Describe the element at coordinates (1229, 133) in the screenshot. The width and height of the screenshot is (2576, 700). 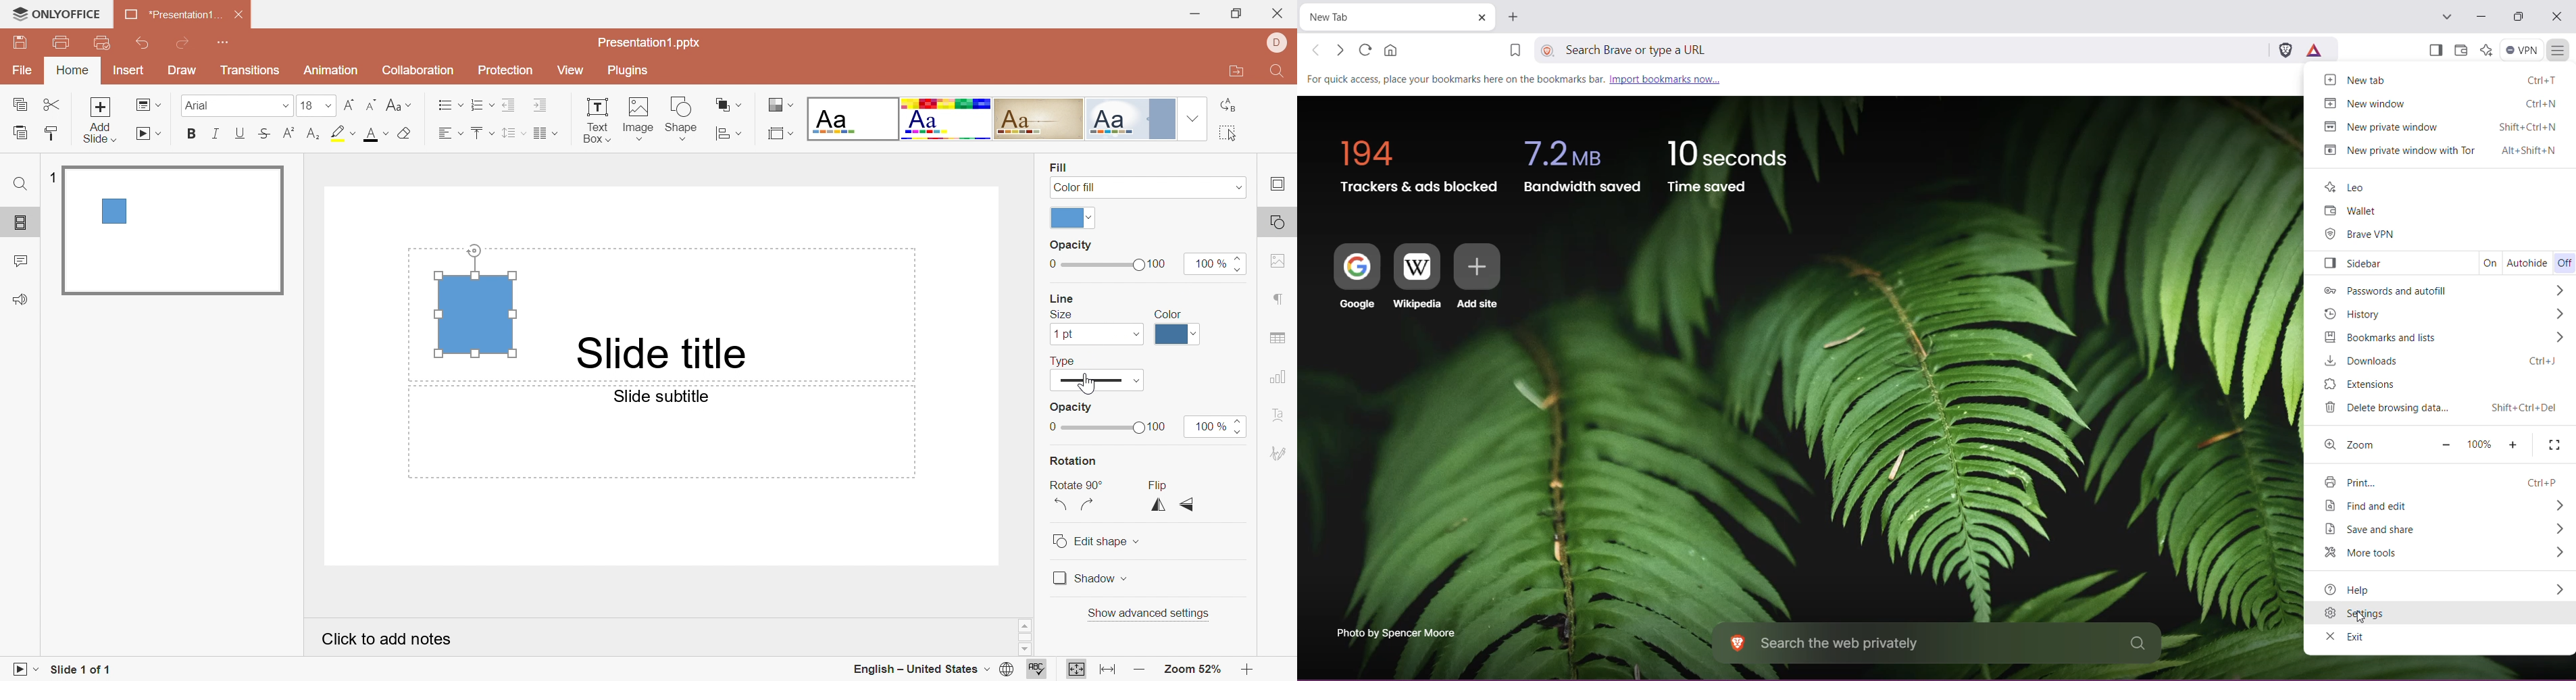
I see `Select All` at that location.